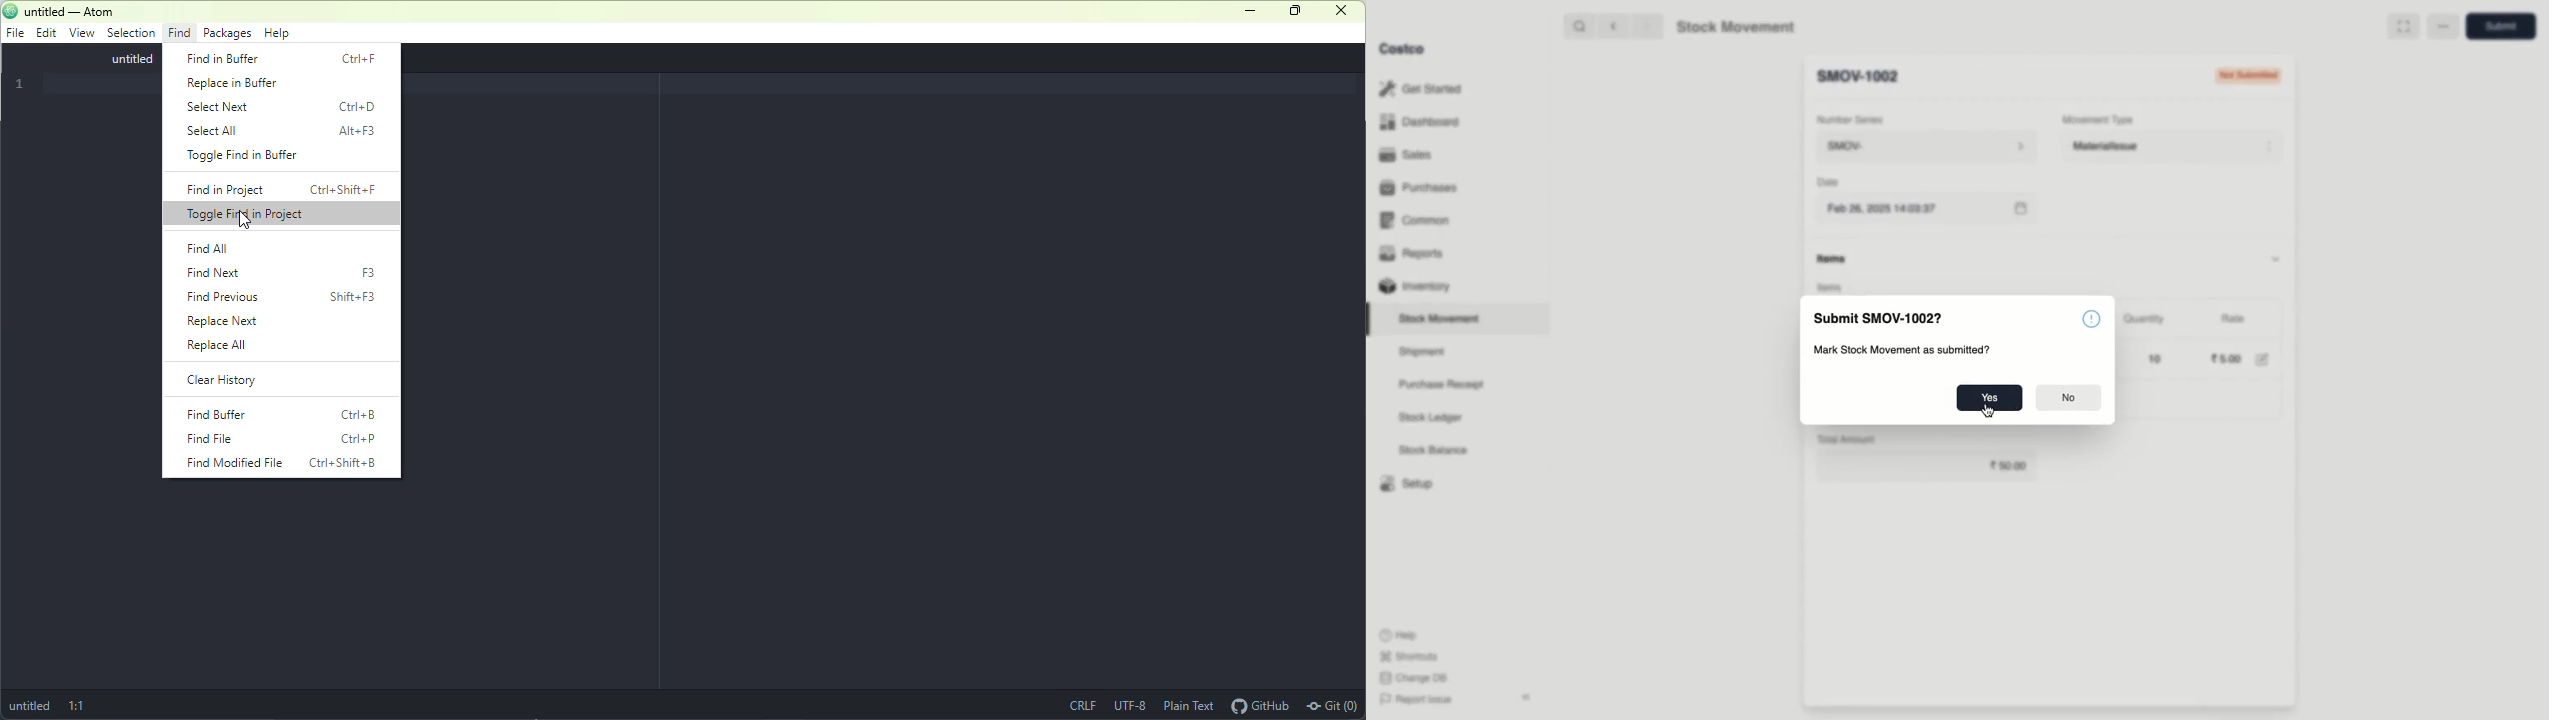  Describe the element at coordinates (242, 83) in the screenshot. I see `replace in buffer` at that location.